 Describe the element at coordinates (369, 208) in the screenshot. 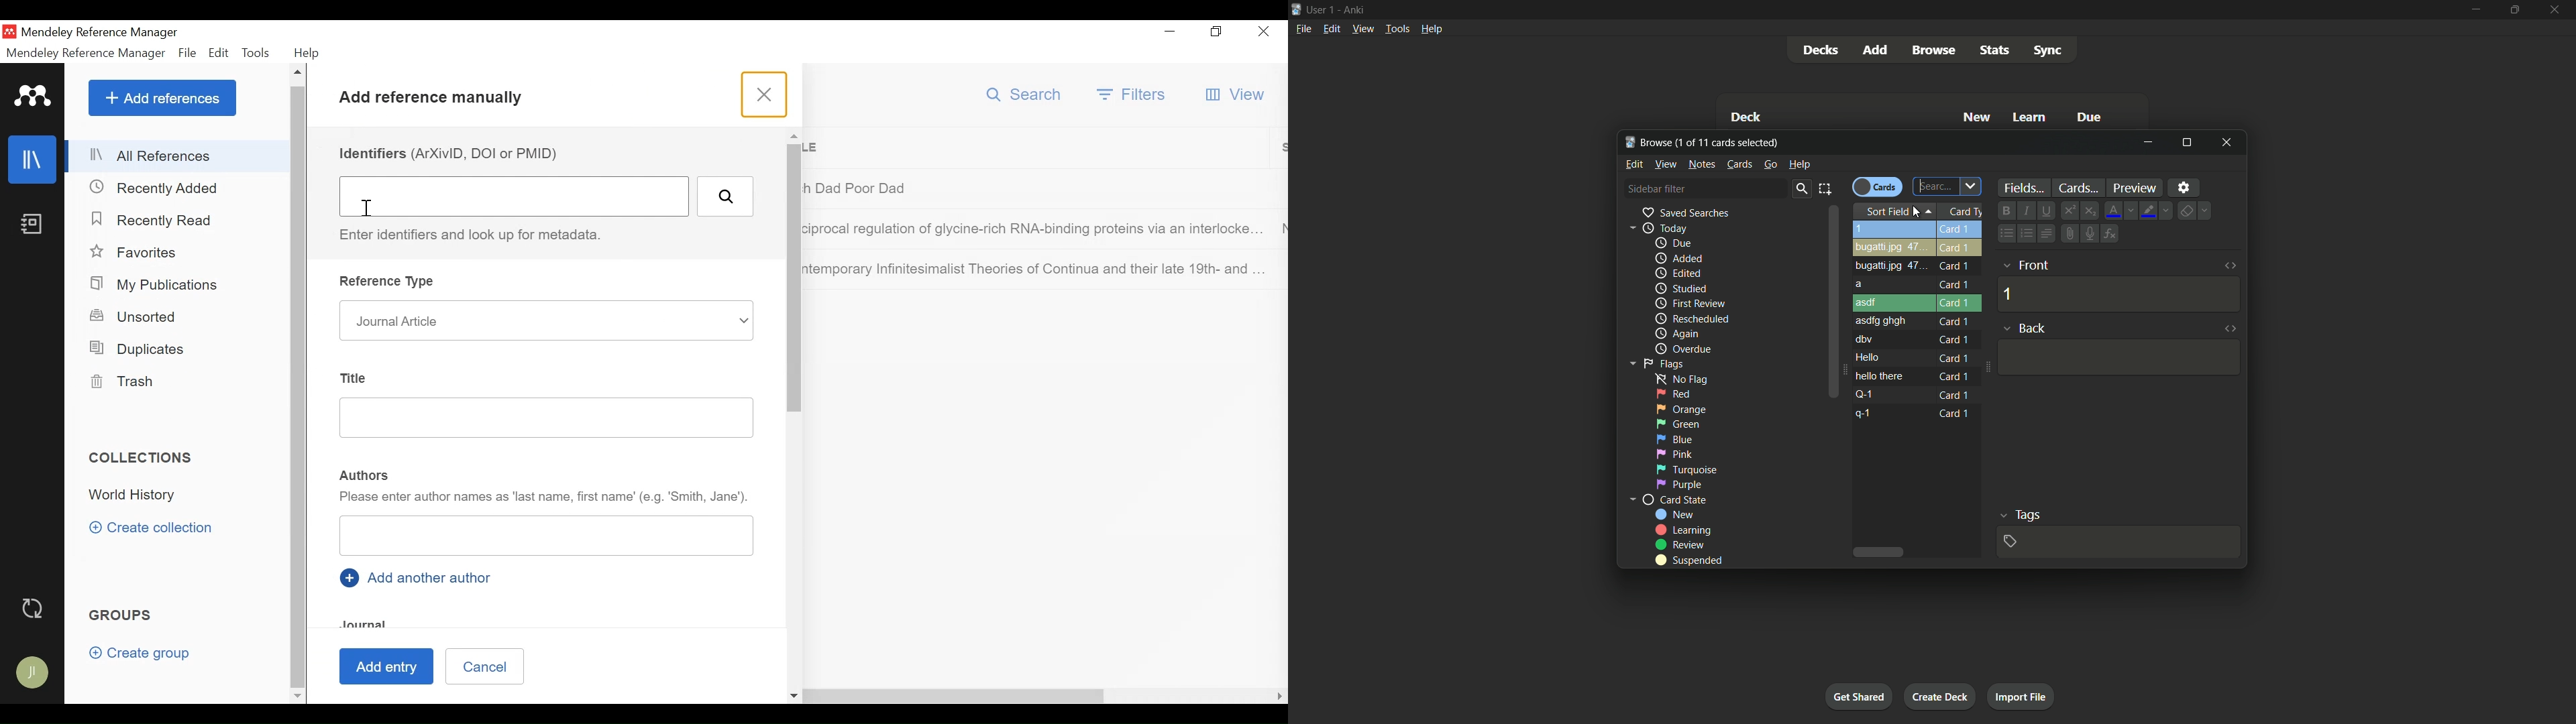

I see `insertion cursor` at that location.